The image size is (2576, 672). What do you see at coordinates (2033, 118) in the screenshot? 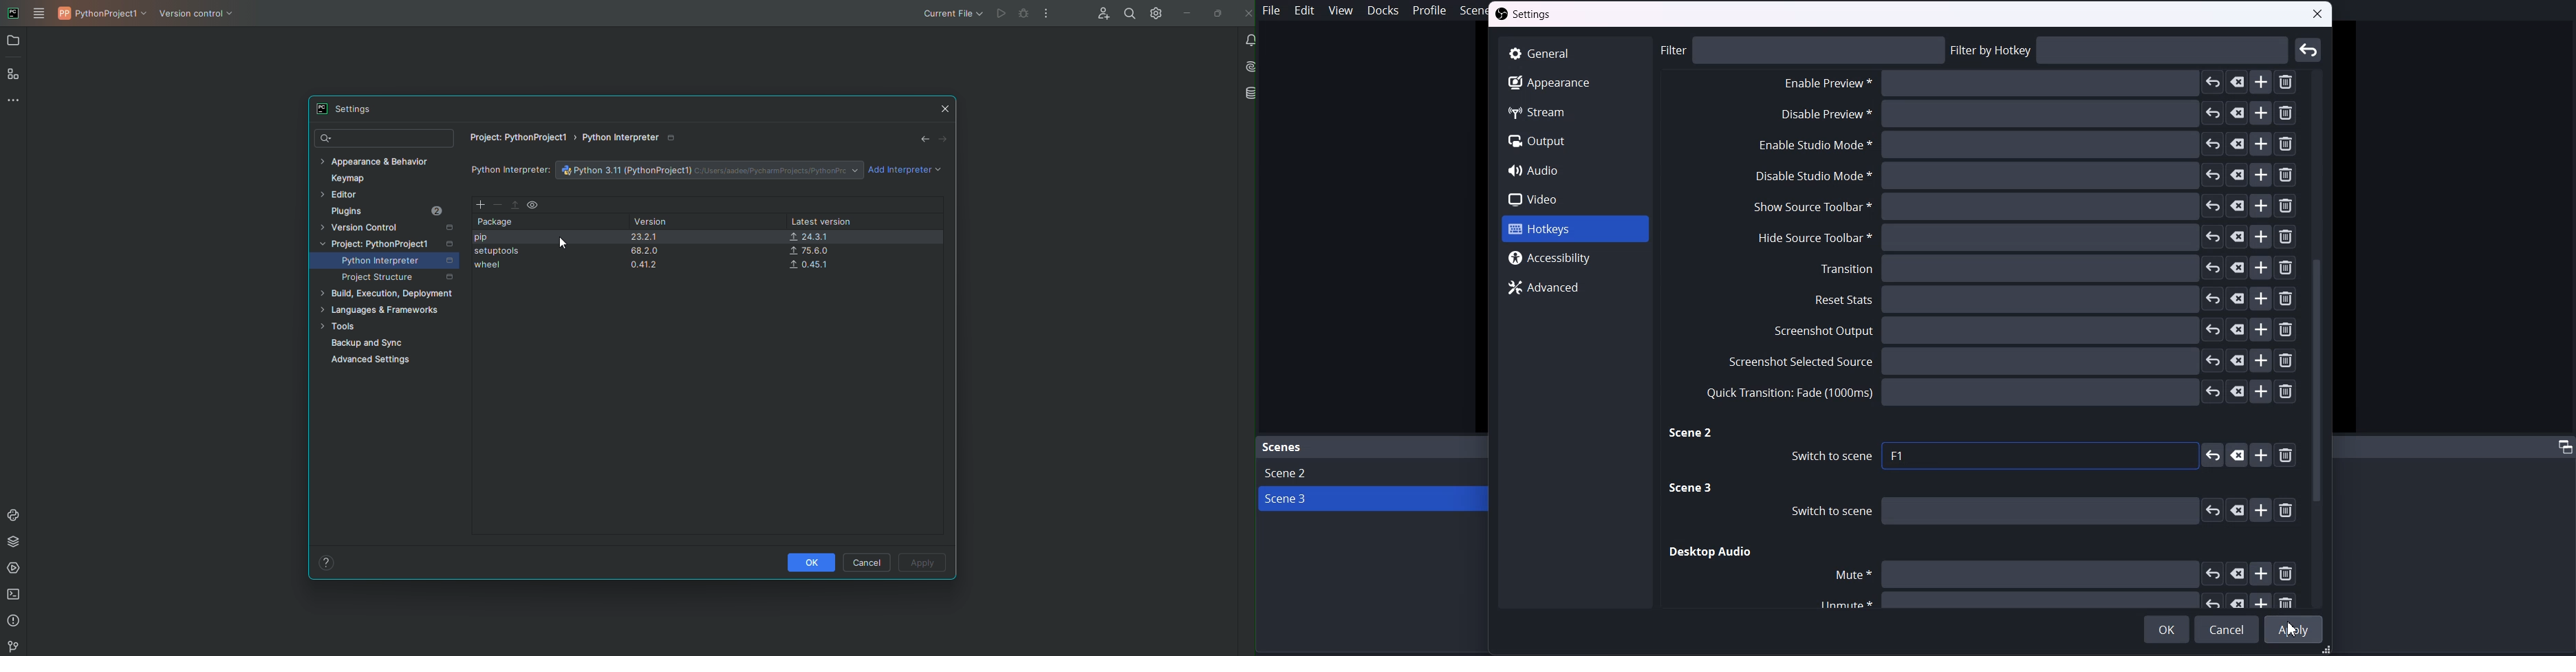
I see `Enable Preview` at bounding box center [2033, 118].